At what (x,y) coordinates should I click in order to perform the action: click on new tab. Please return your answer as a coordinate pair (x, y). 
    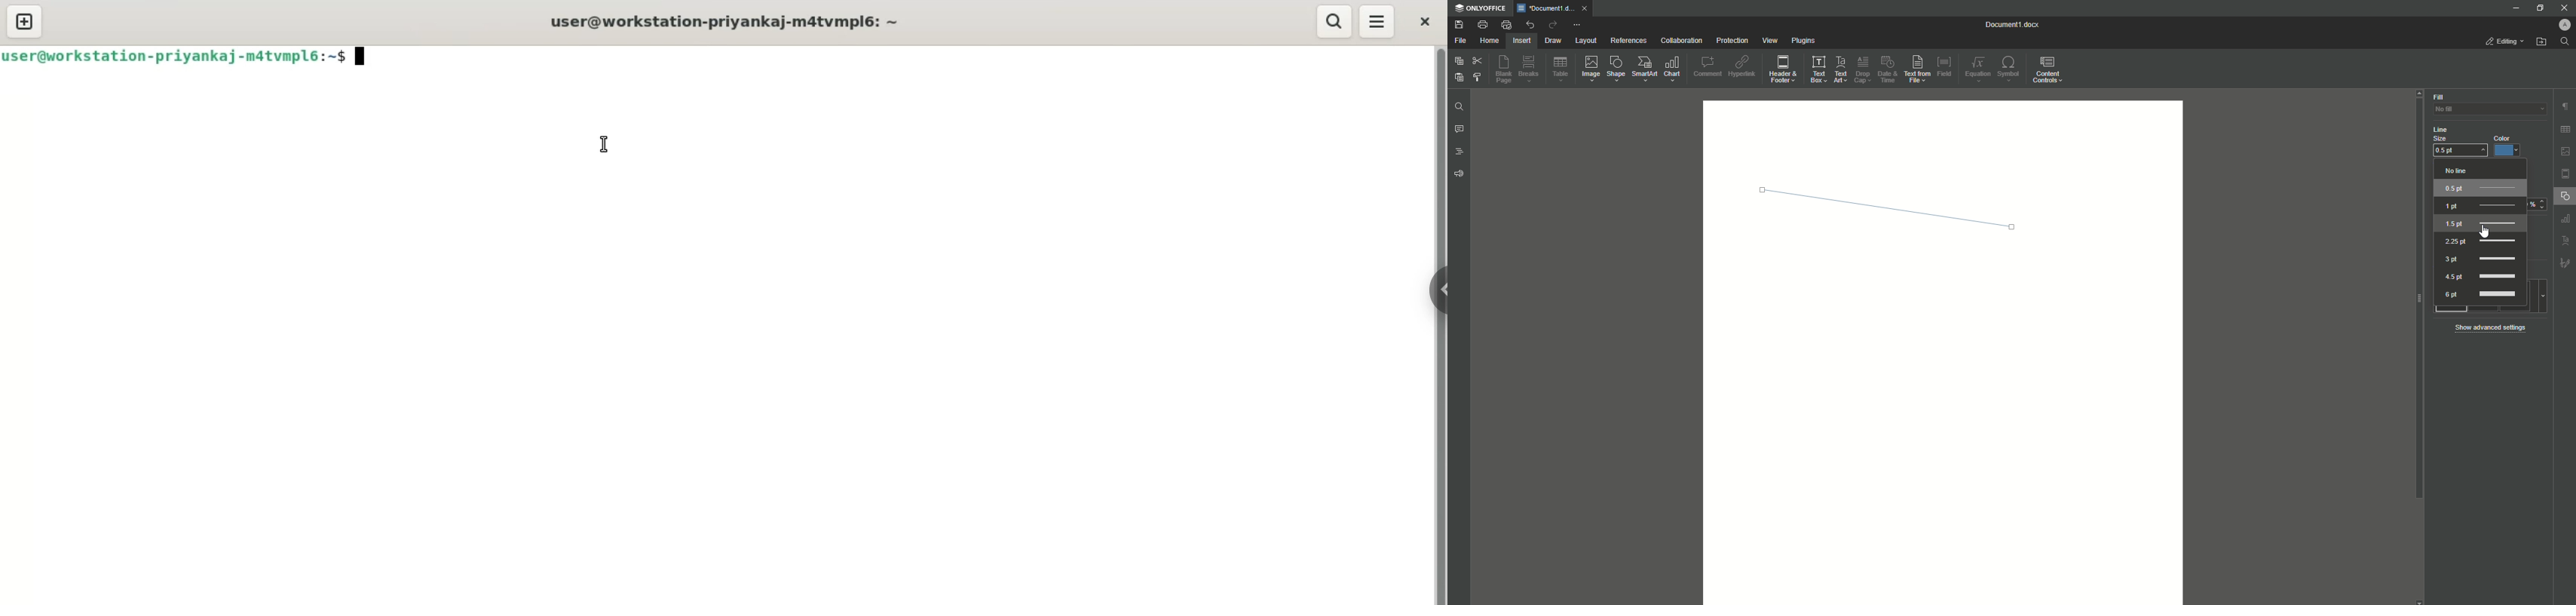
    Looking at the image, I should click on (23, 22).